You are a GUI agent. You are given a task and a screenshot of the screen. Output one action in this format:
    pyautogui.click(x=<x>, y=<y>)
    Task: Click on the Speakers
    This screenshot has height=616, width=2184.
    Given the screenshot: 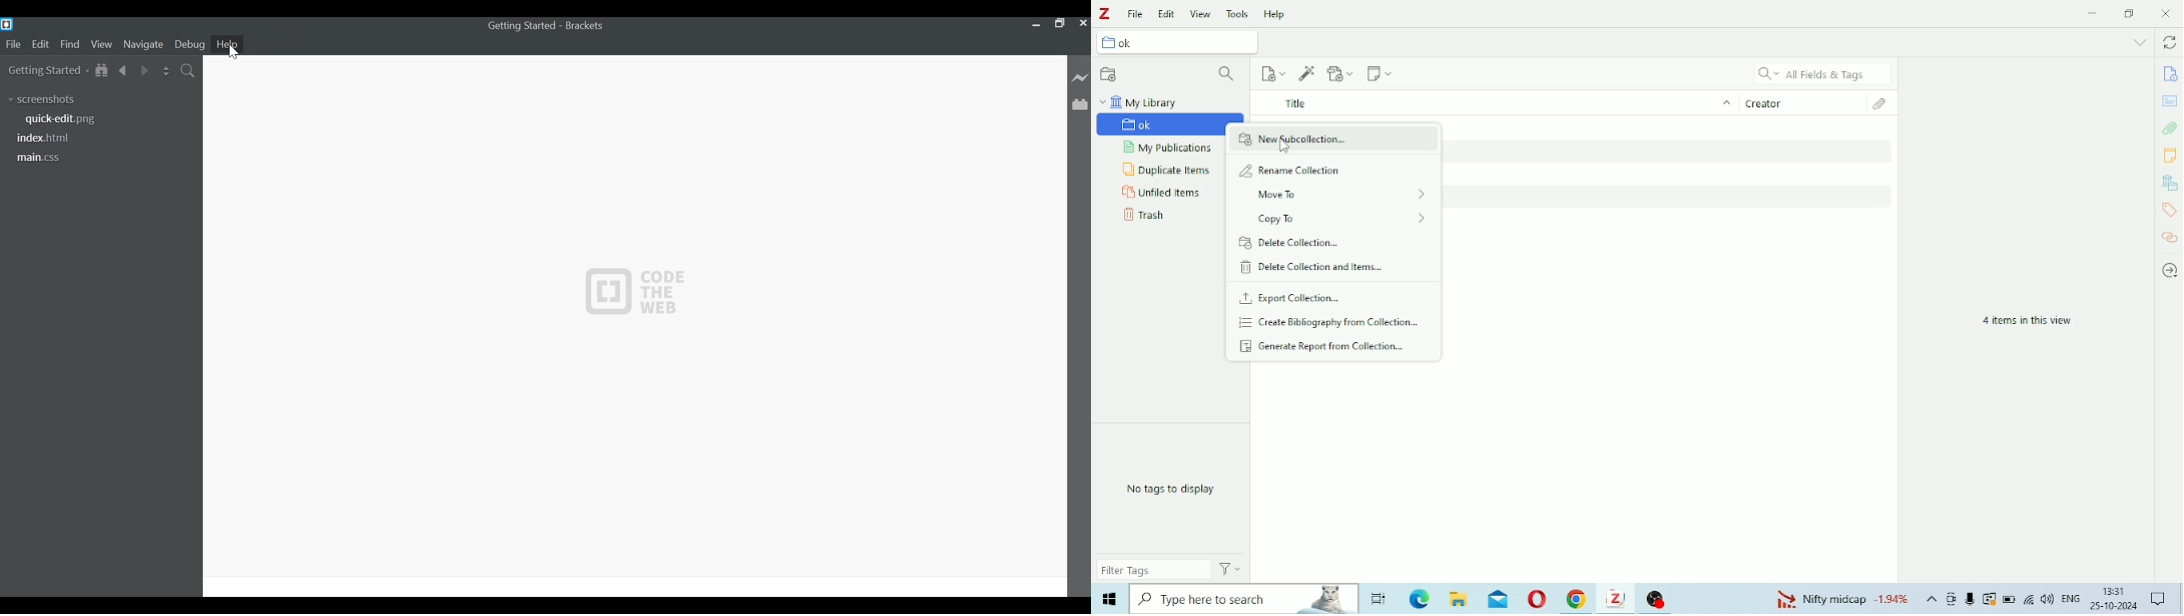 What is the action you would take?
    pyautogui.click(x=2048, y=599)
    